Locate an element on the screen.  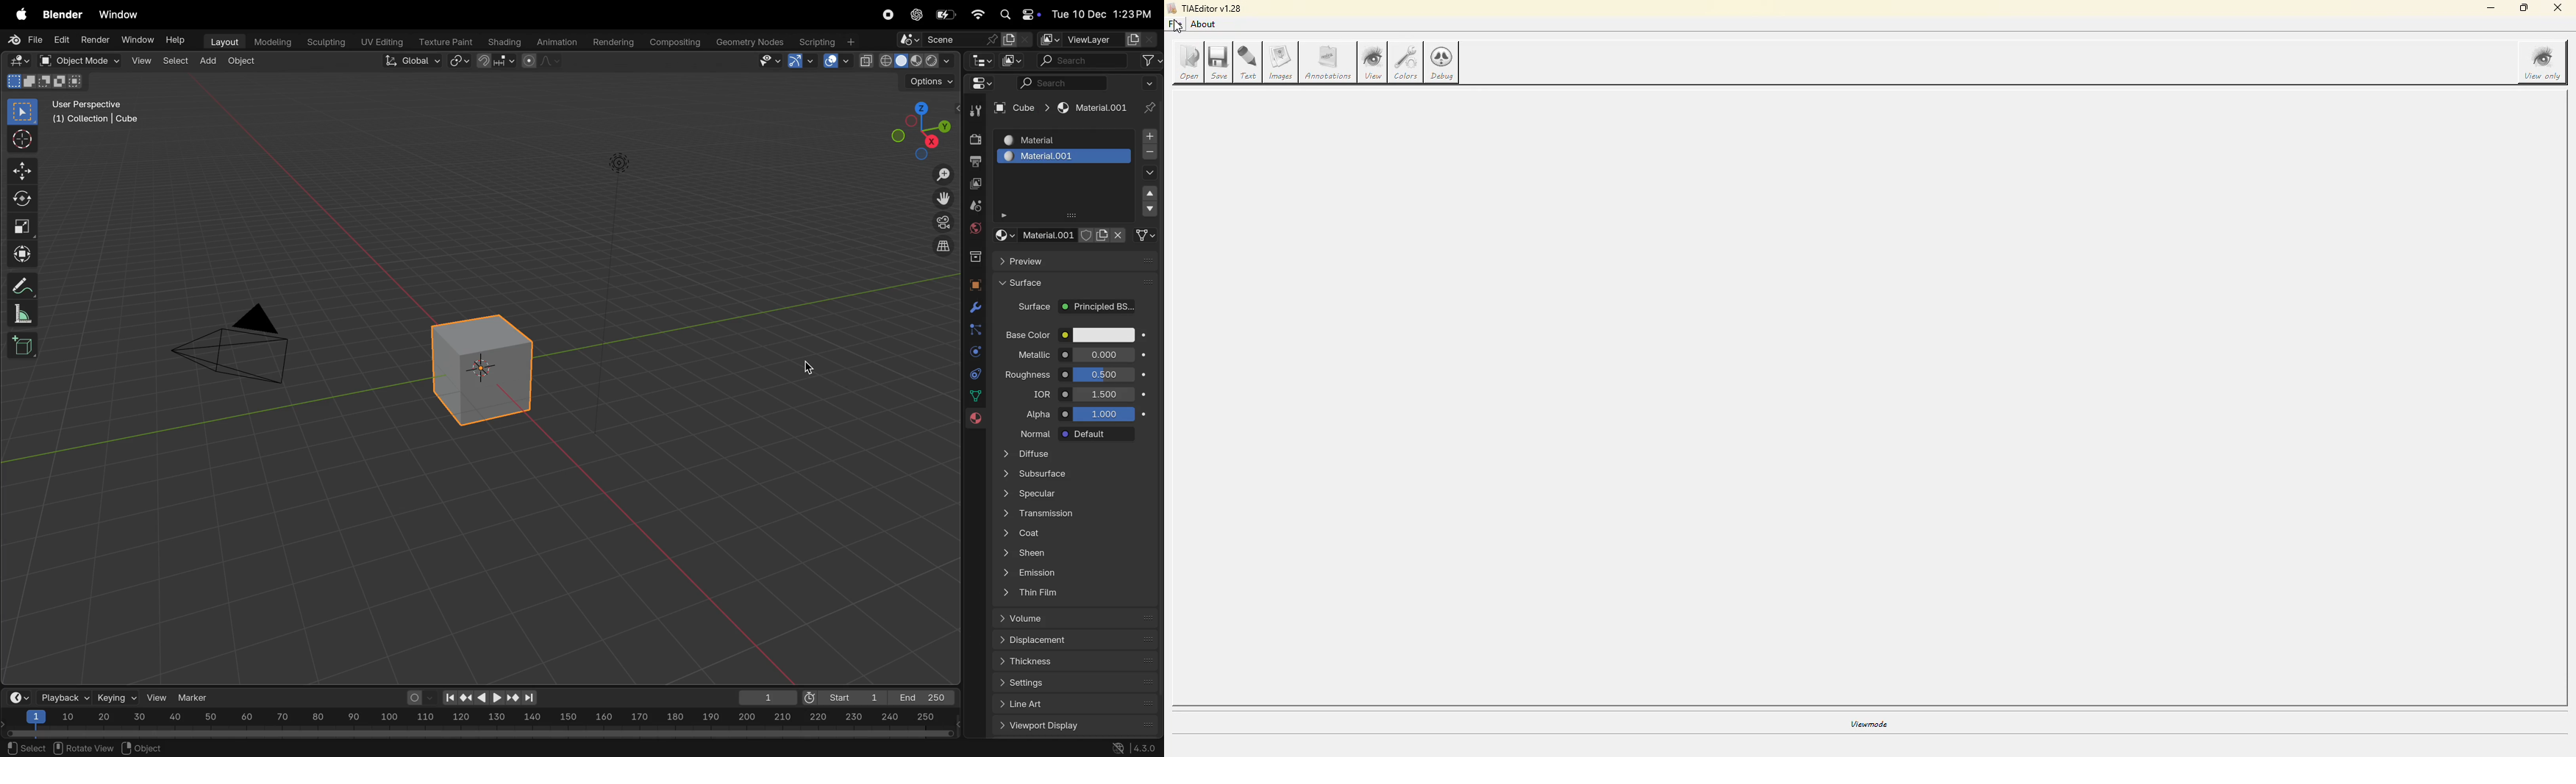
scene is located at coordinates (965, 40).